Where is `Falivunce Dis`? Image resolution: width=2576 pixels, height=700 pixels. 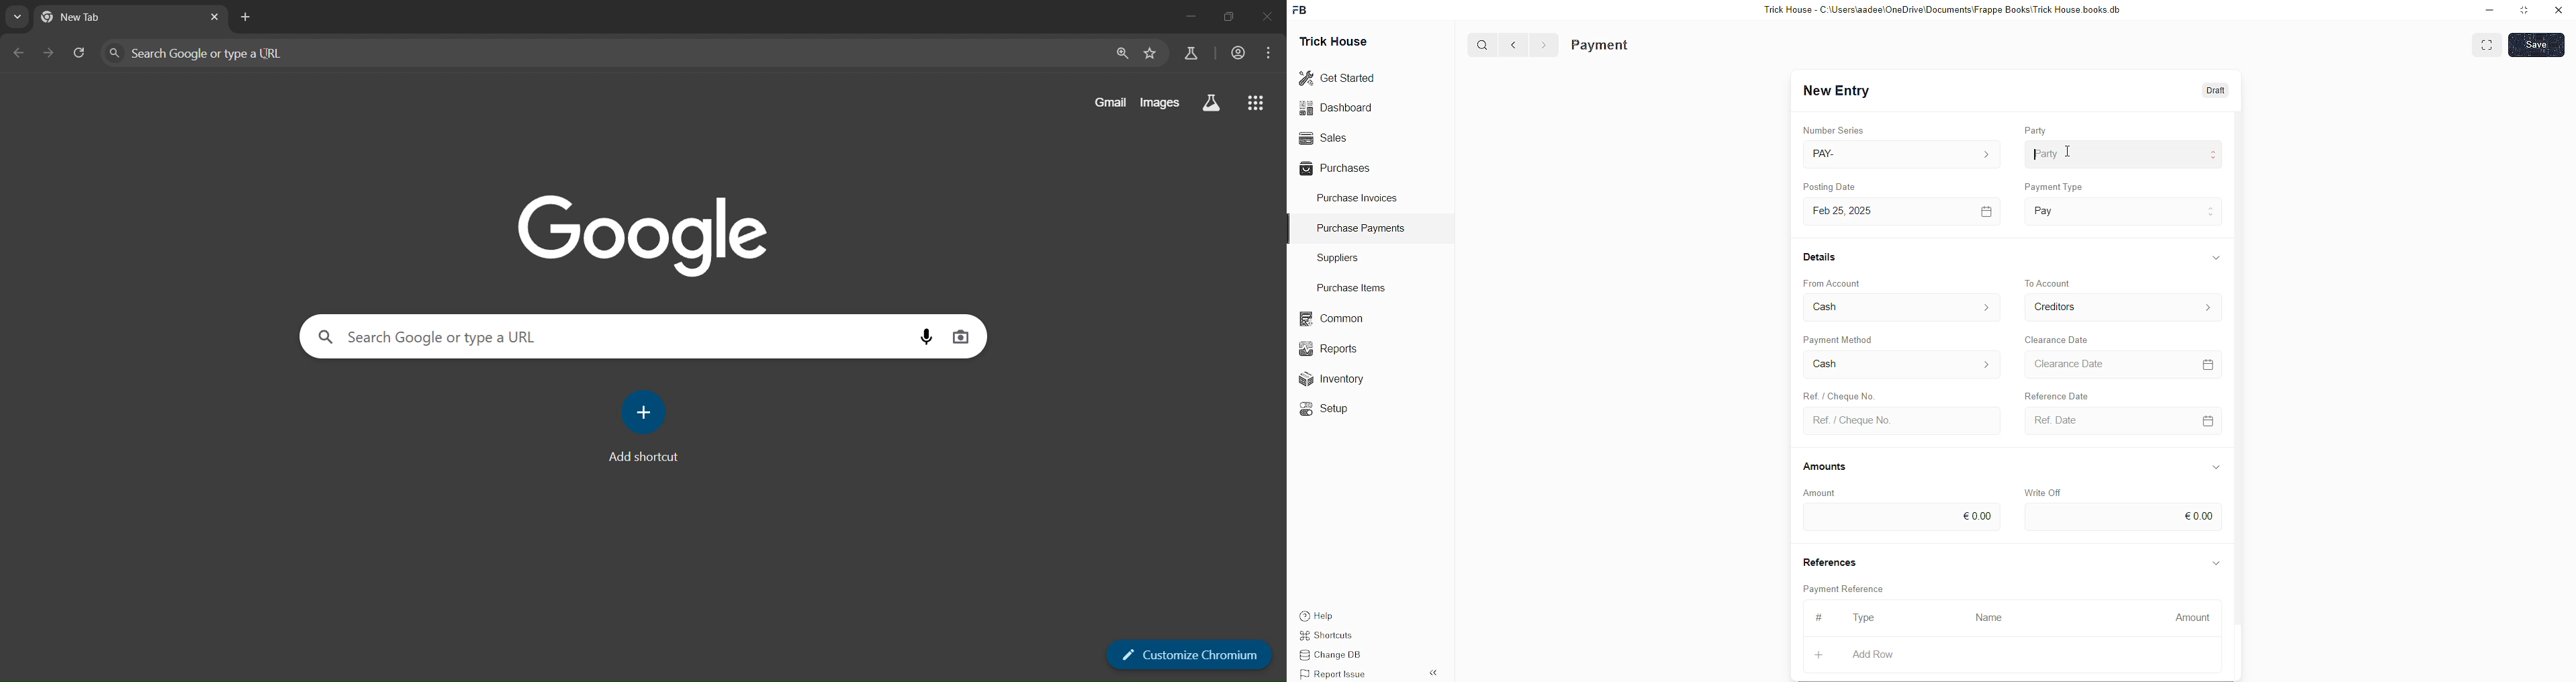 Falivunce Dis is located at coordinates (2066, 393).